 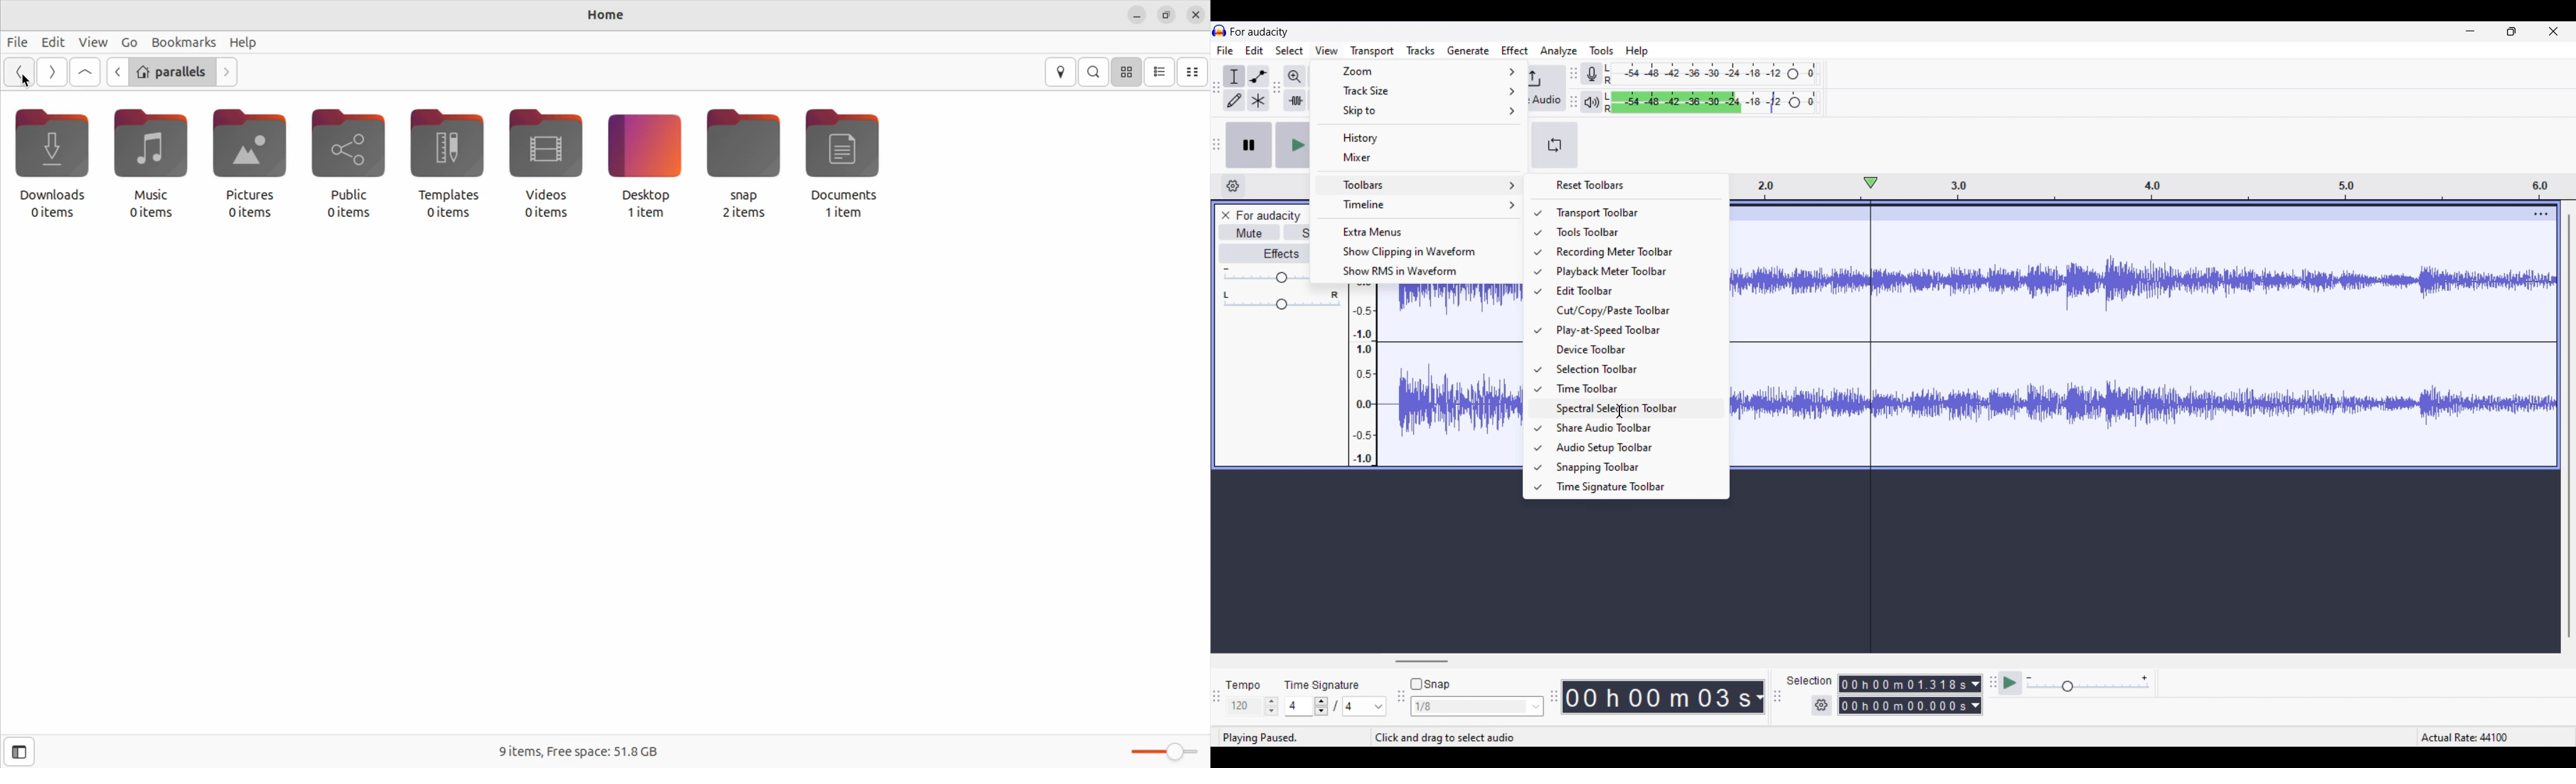 What do you see at coordinates (1618, 410) in the screenshot?
I see `Cursor` at bounding box center [1618, 410].